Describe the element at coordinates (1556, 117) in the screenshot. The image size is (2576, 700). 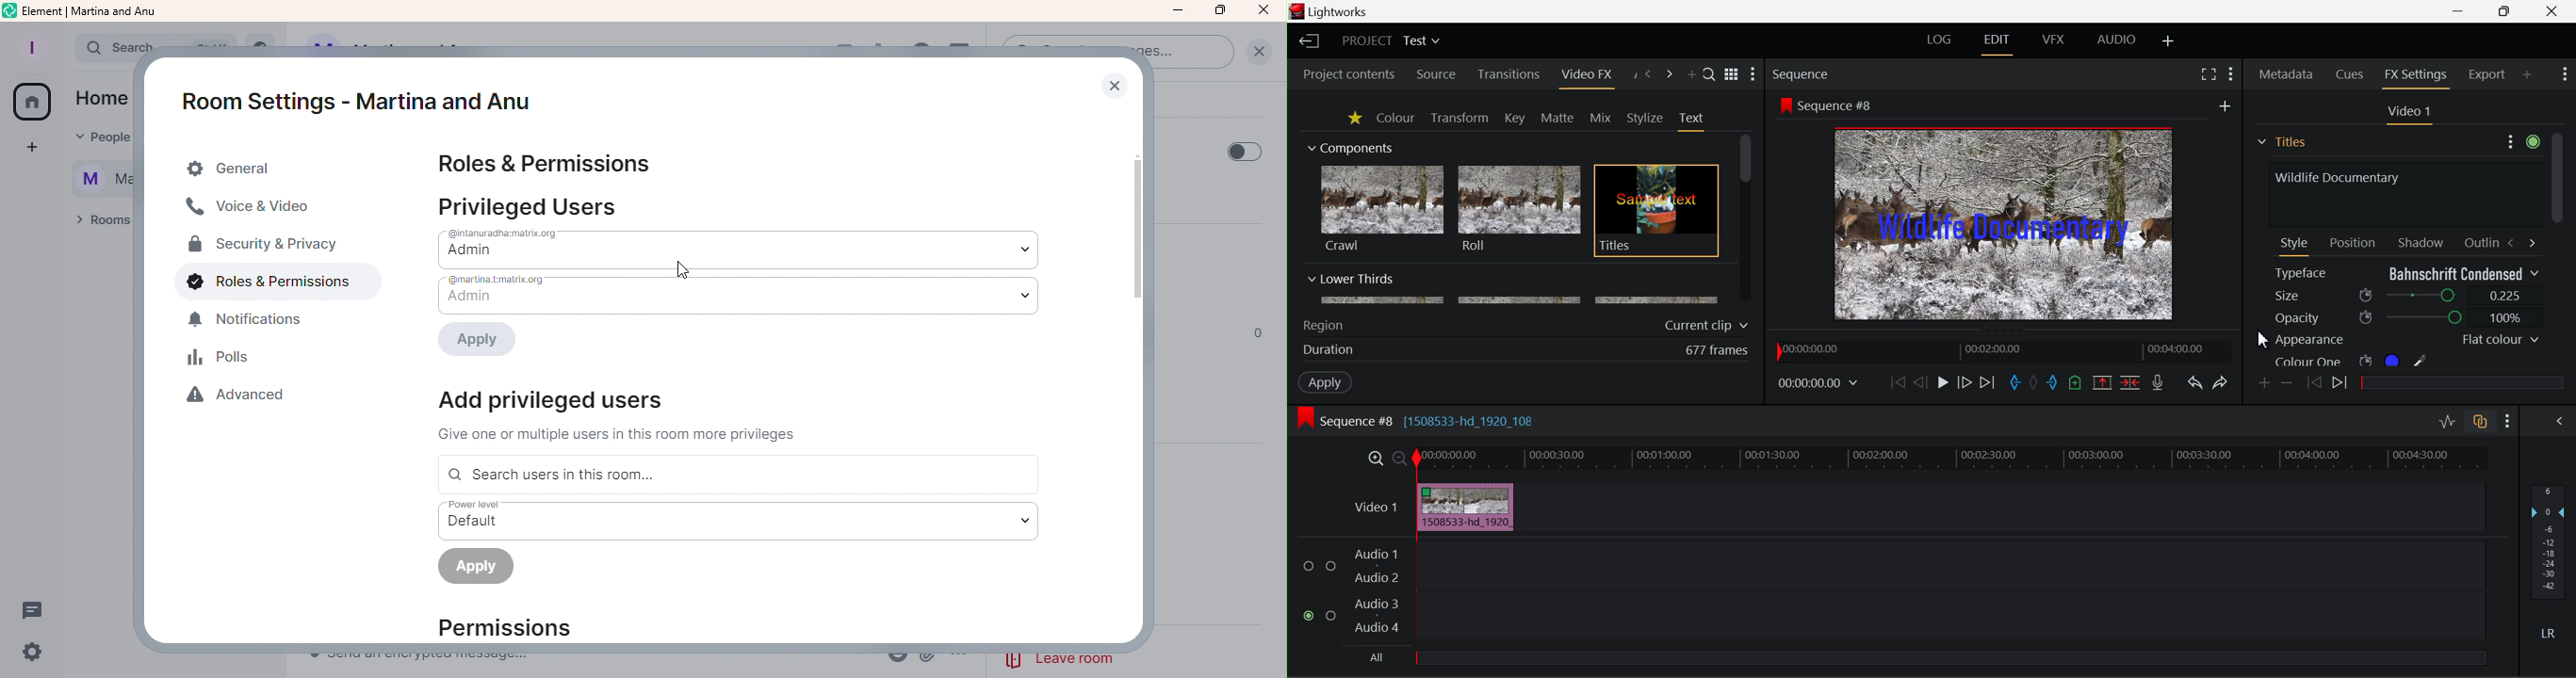
I see `Matte` at that location.